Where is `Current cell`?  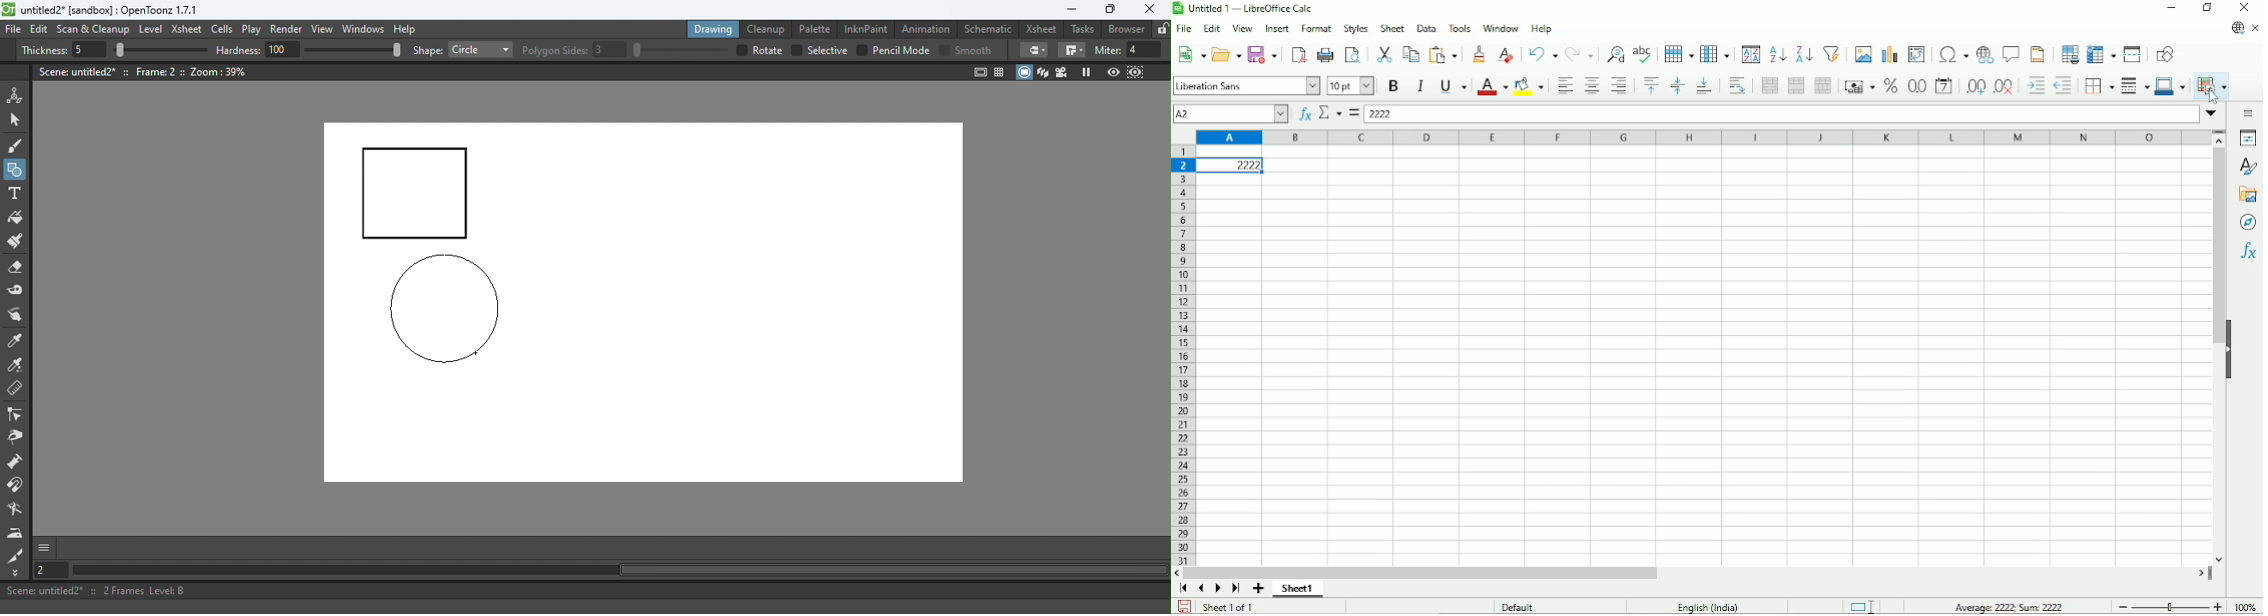 Current cell is located at coordinates (1230, 114).